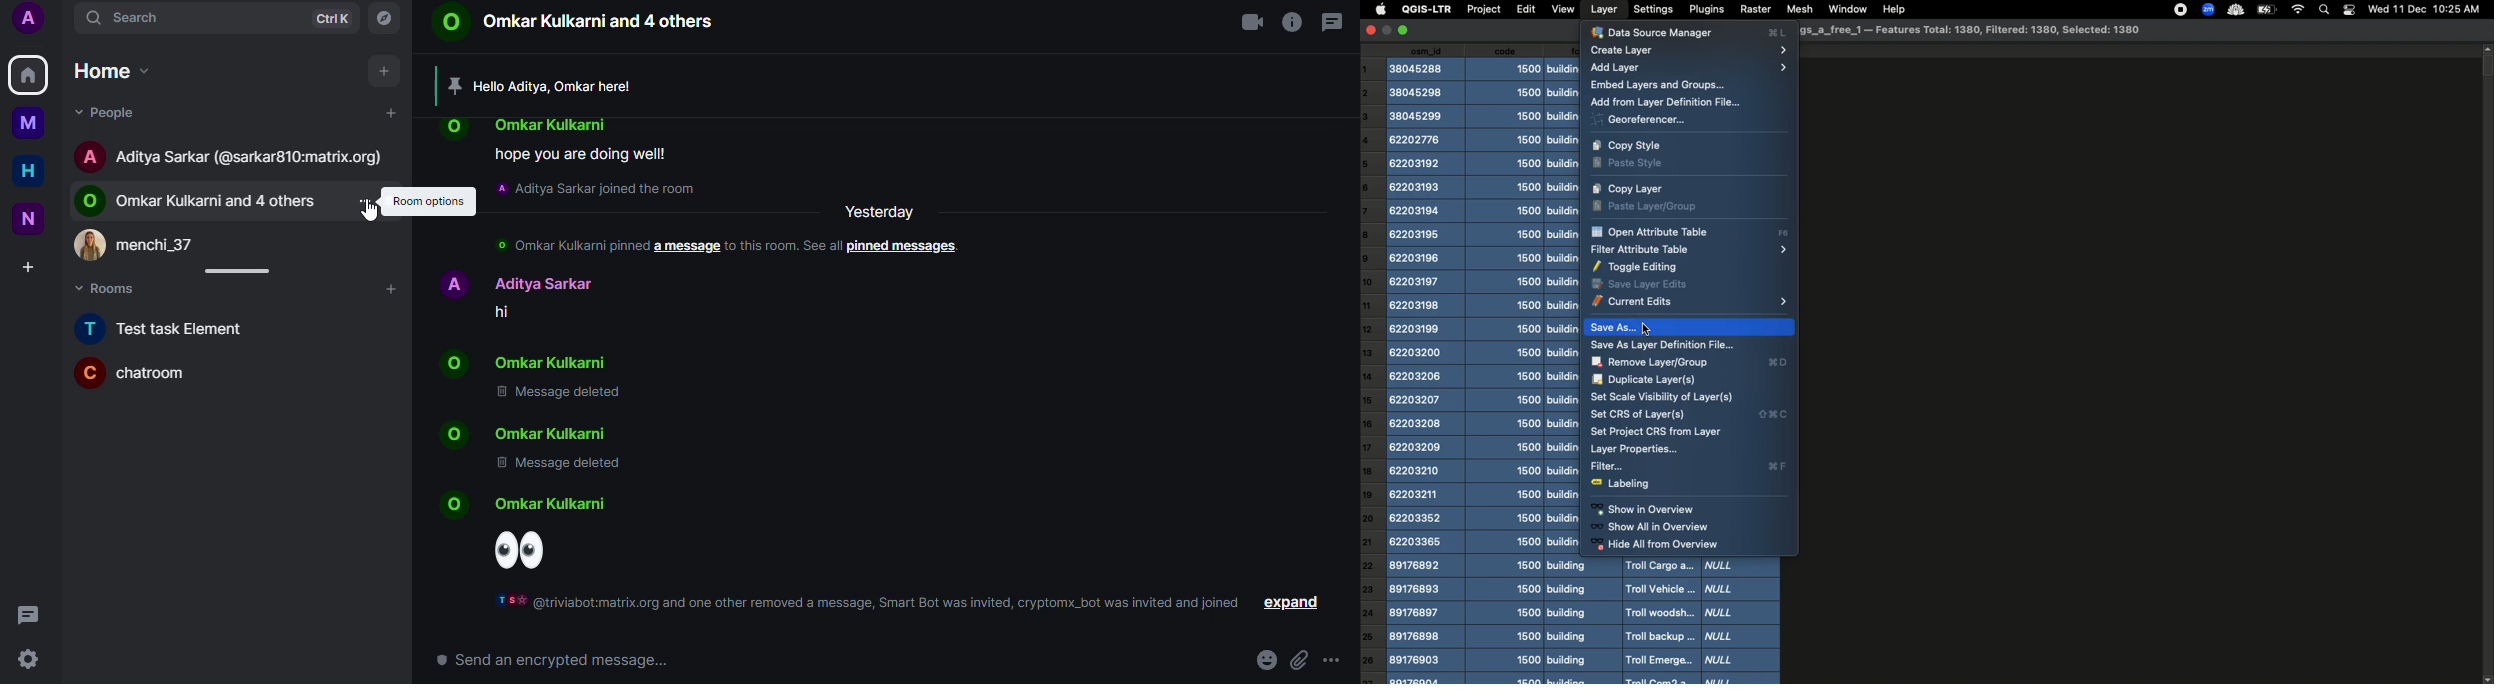 The width and height of the screenshot is (2520, 700). What do you see at coordinates (451, 433) in the screenshot?
I see `o` at bounding box center [451, 433].